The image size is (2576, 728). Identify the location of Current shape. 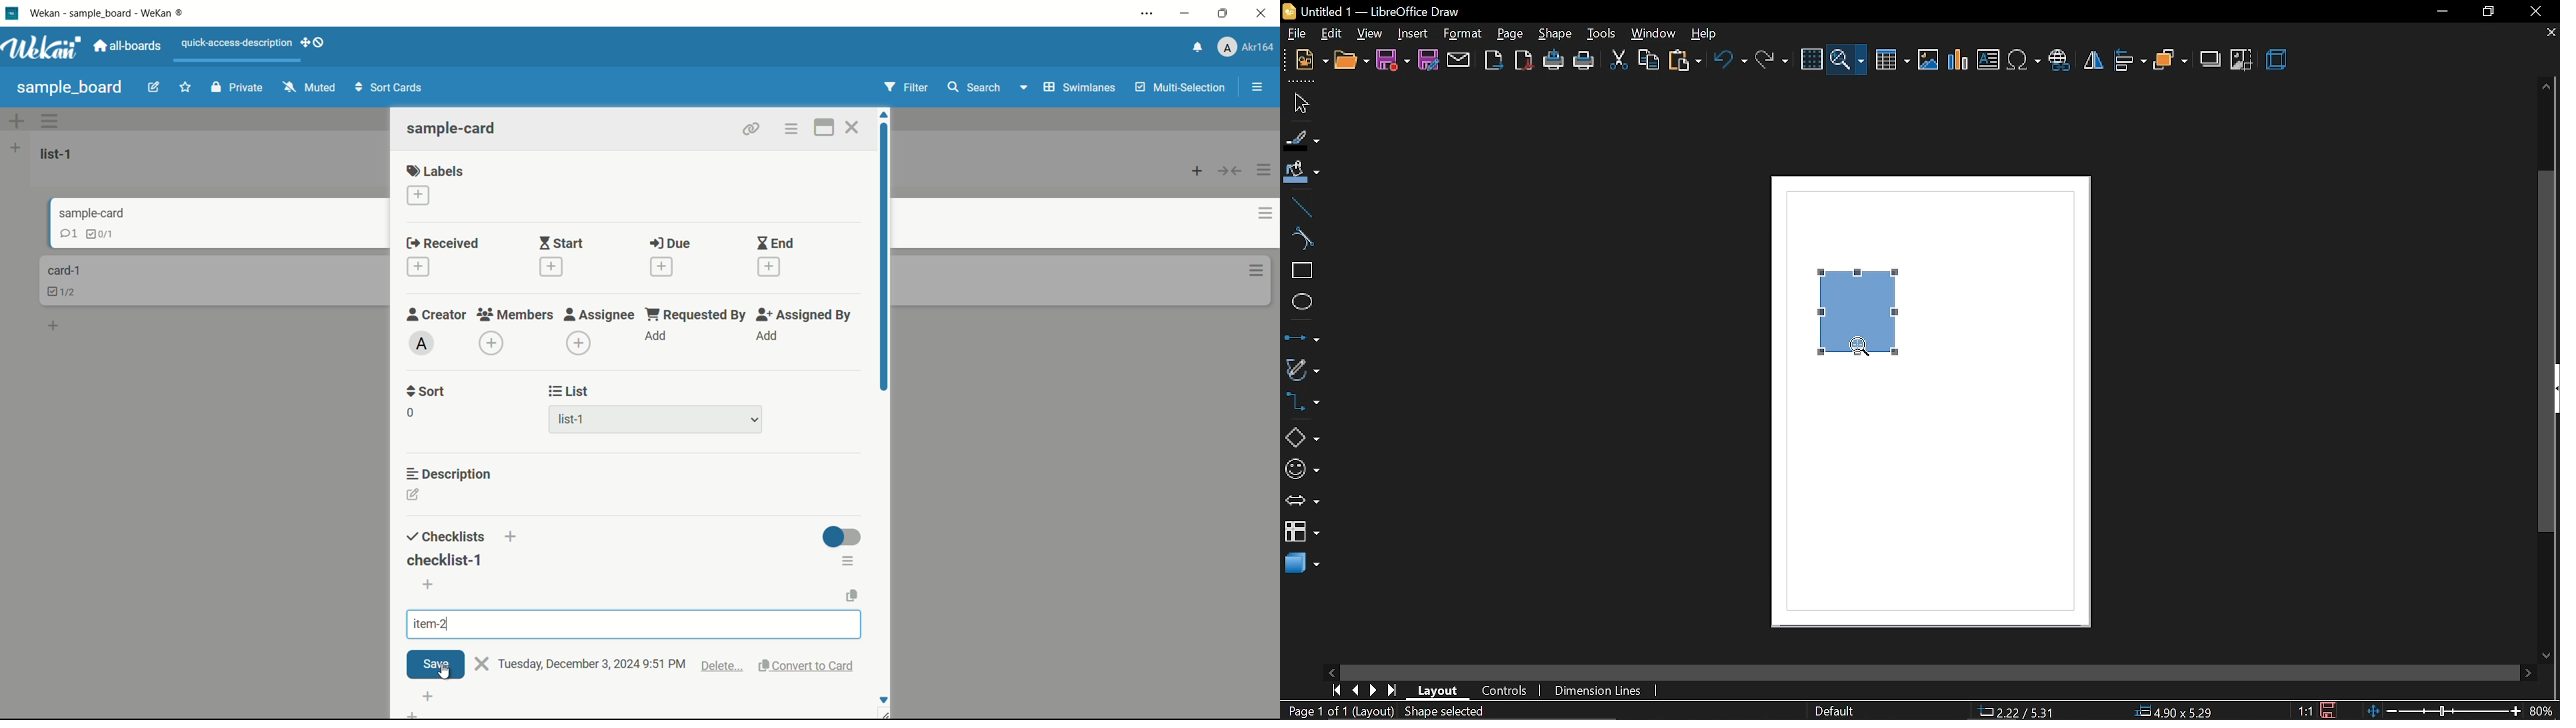
(1864, 317).